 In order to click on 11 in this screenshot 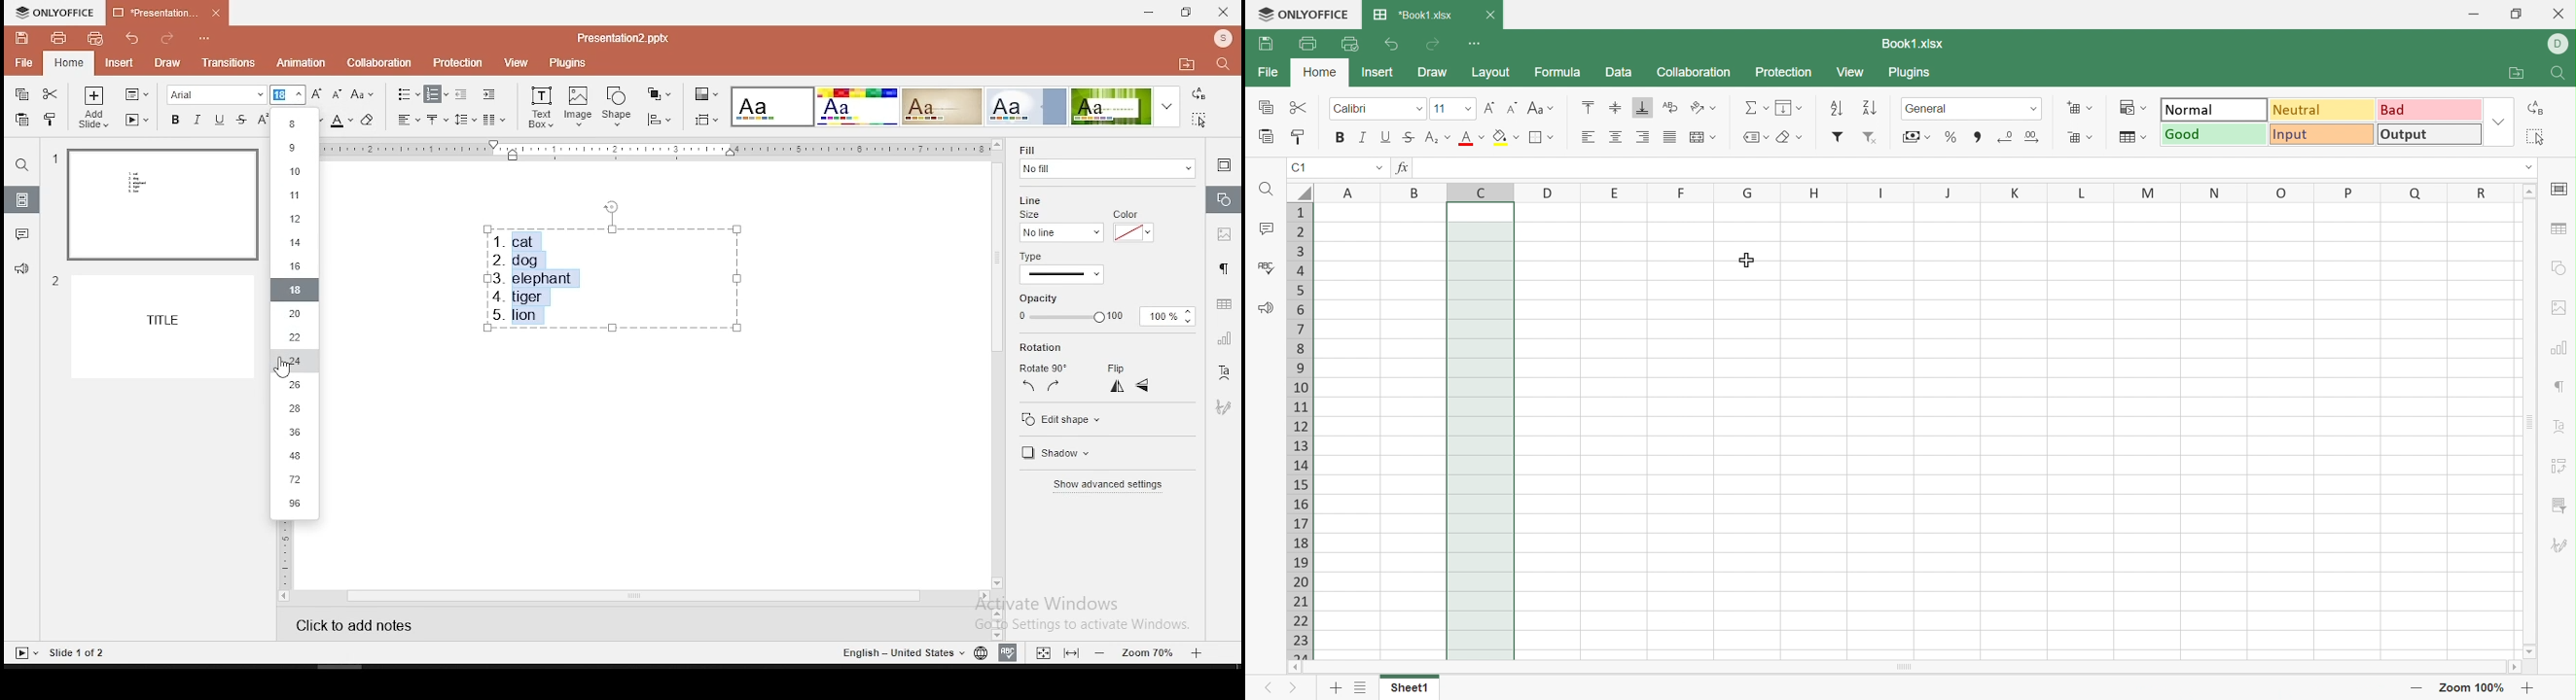, I will do `click(1443, 107)`.